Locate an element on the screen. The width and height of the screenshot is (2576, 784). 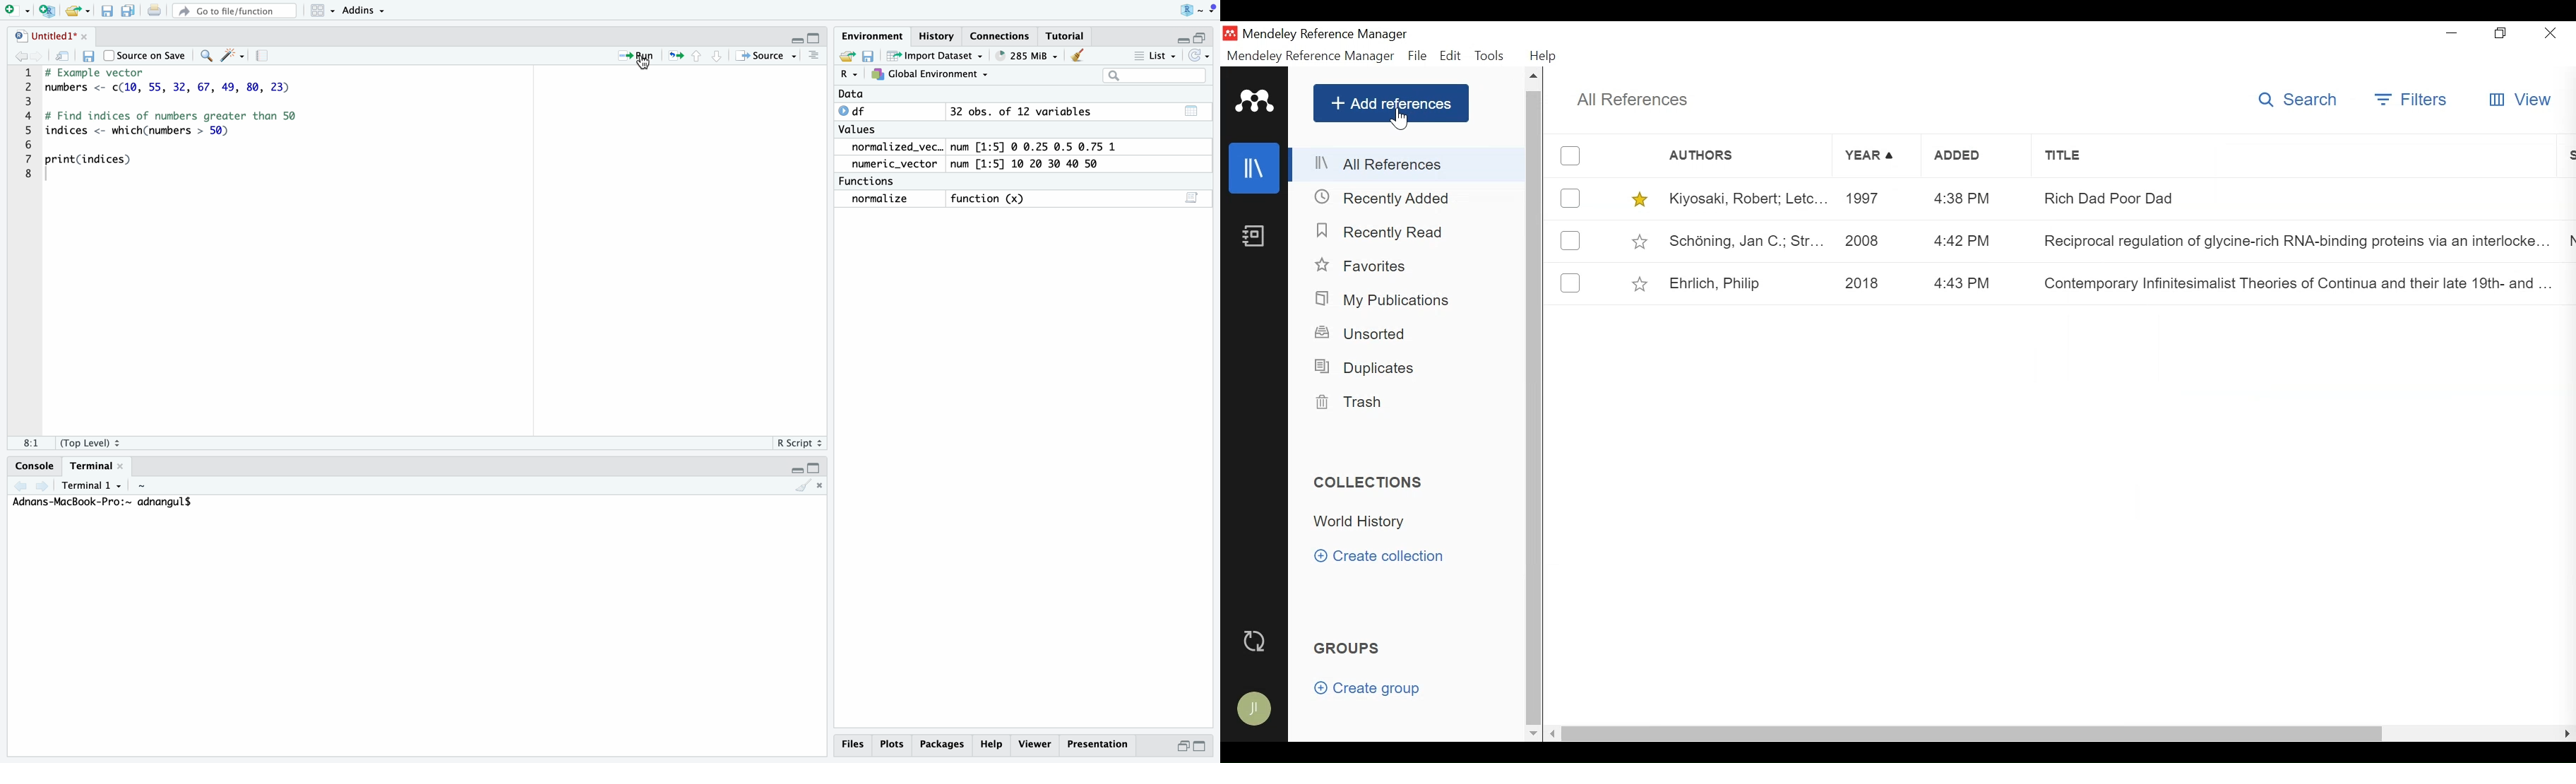
CLEAN UP is located at coordinates (1078, 55).